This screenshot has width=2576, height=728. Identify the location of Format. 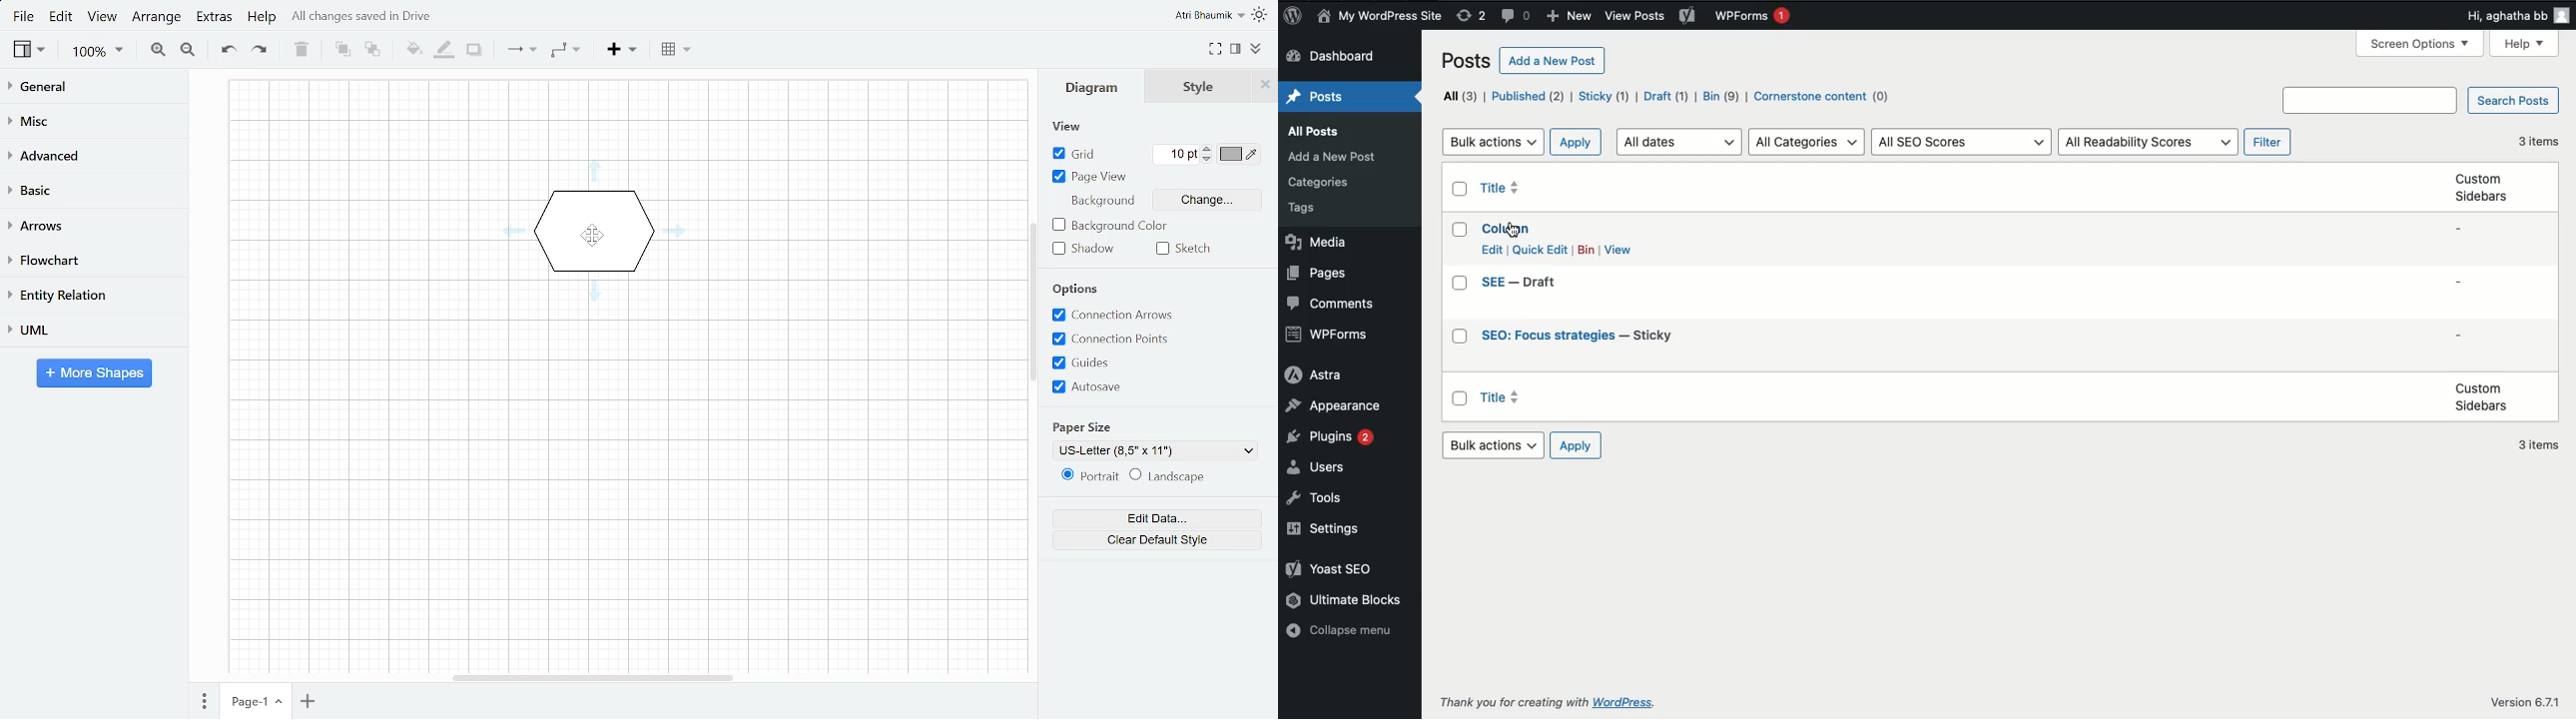
(1235, 46).